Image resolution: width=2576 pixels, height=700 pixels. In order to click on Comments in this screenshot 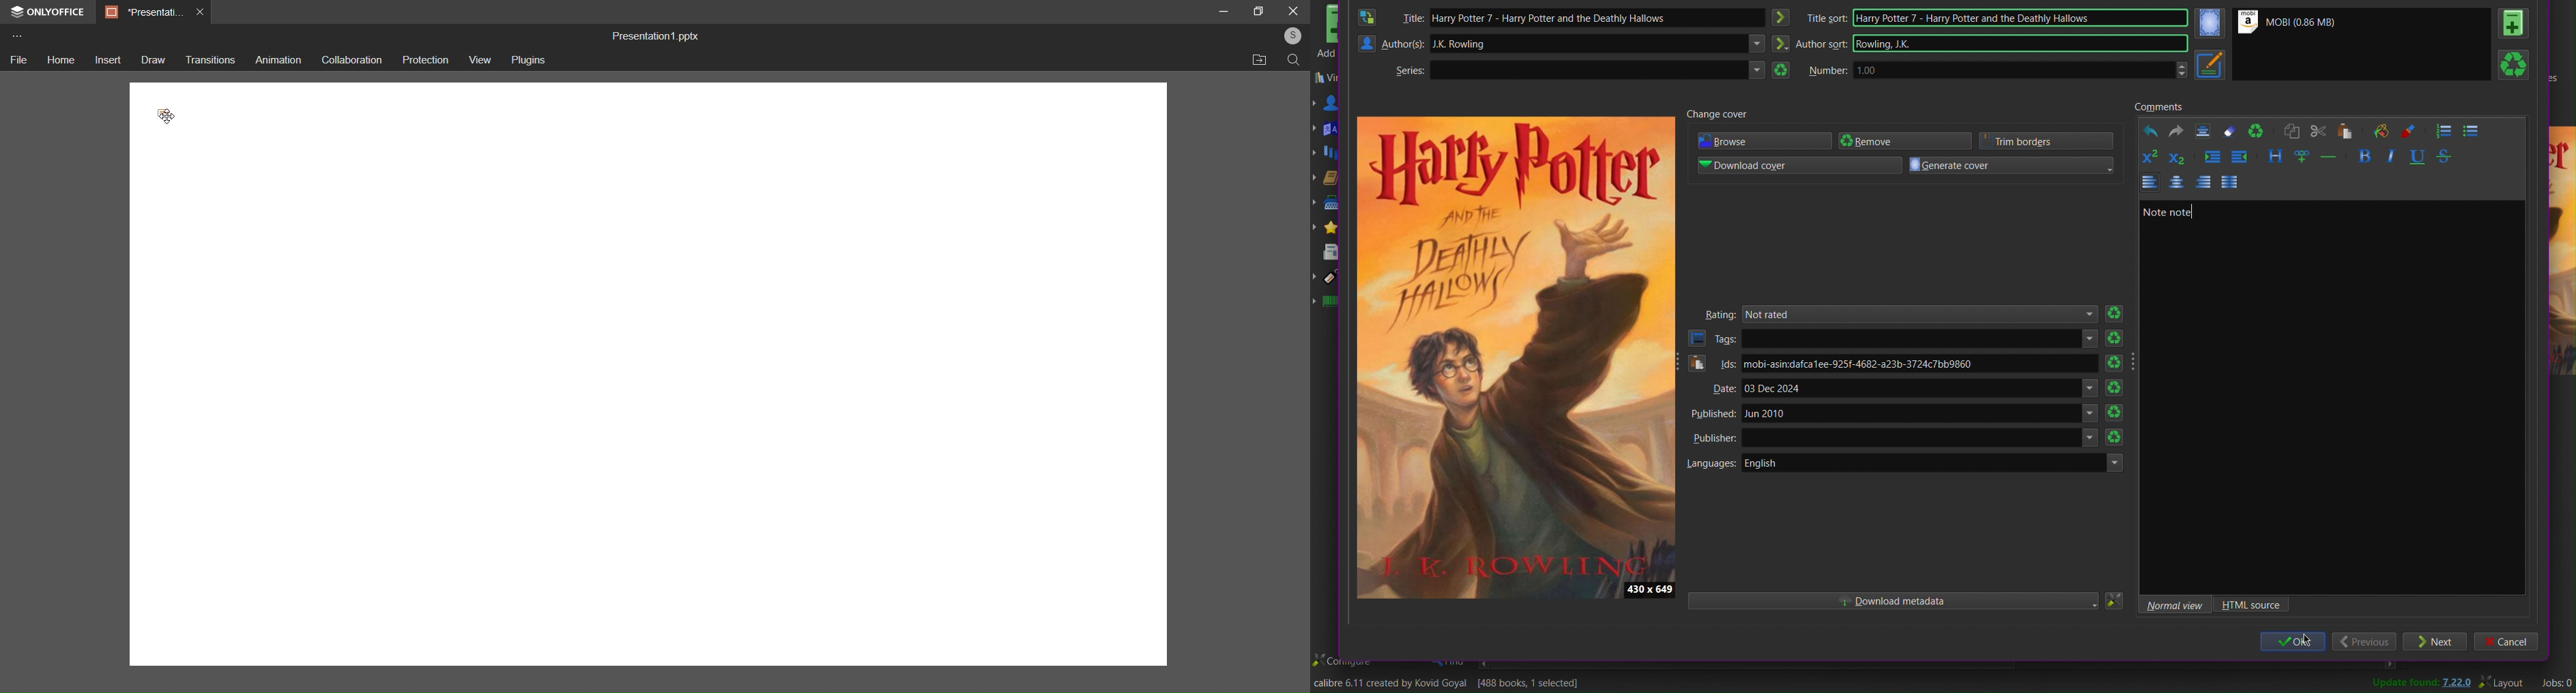, I will do `click(2159, 106)`.